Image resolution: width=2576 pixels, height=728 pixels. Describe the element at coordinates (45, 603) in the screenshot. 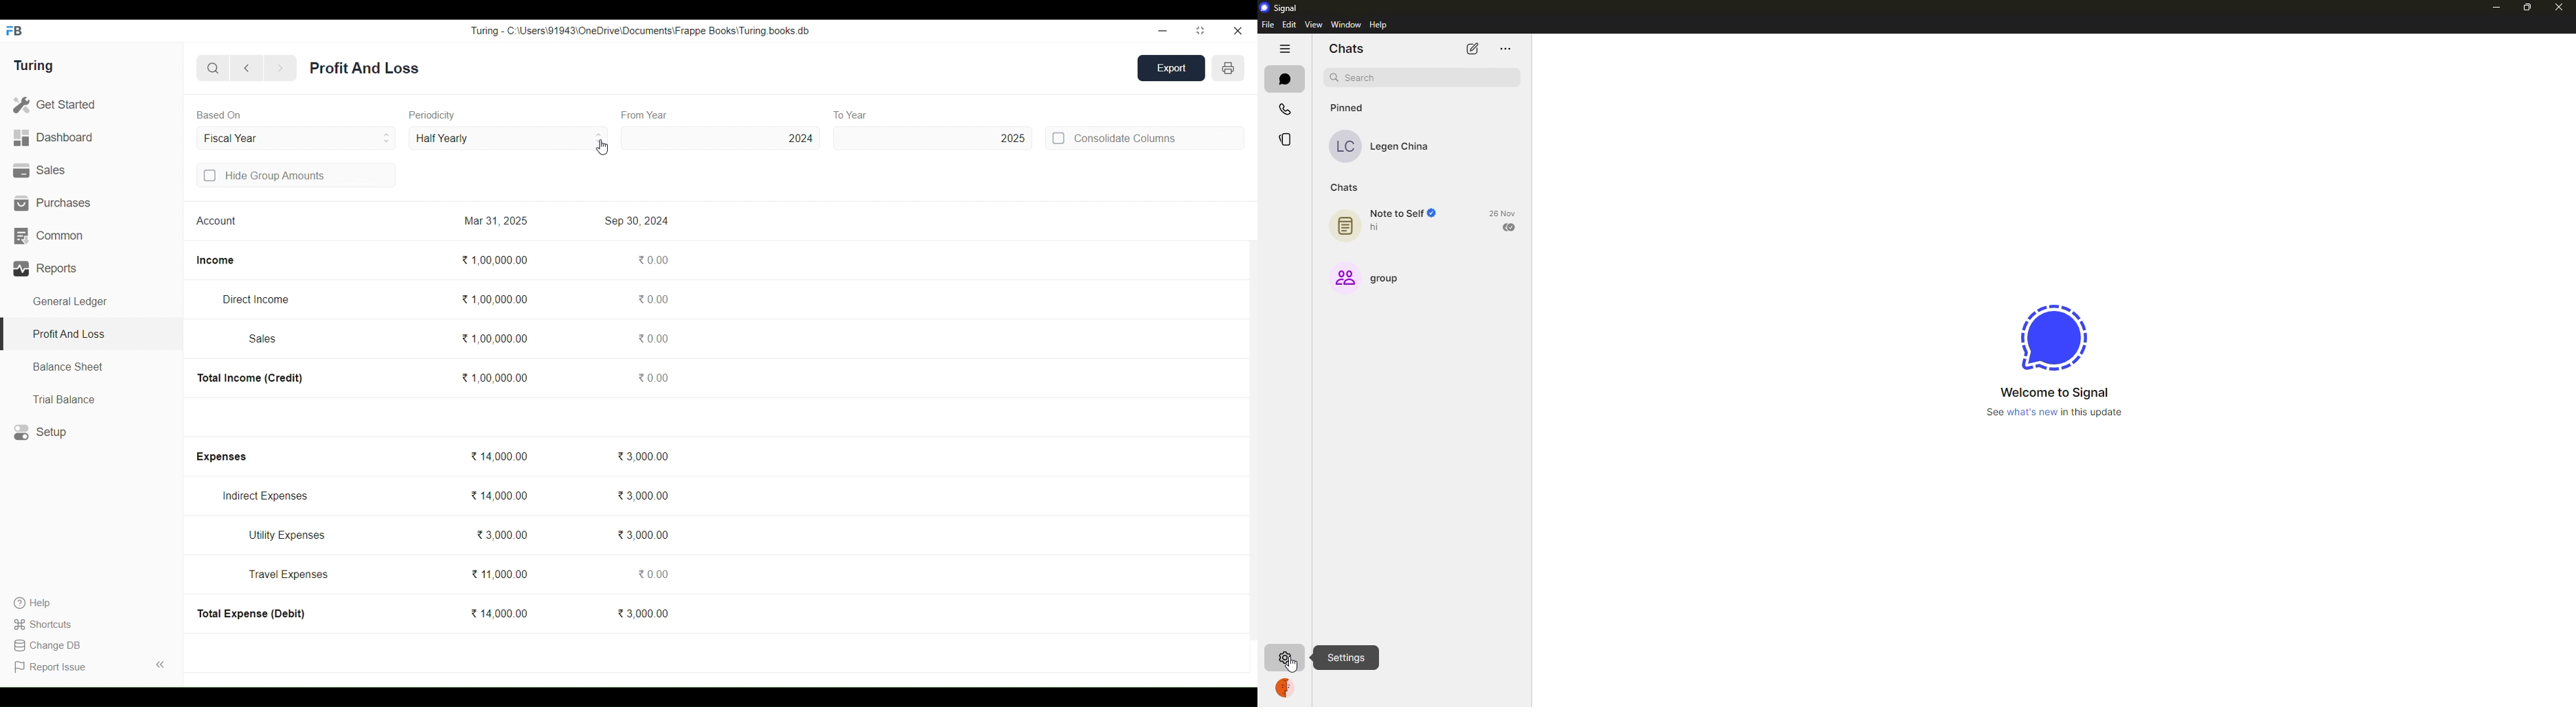

I see `Help` at that location.